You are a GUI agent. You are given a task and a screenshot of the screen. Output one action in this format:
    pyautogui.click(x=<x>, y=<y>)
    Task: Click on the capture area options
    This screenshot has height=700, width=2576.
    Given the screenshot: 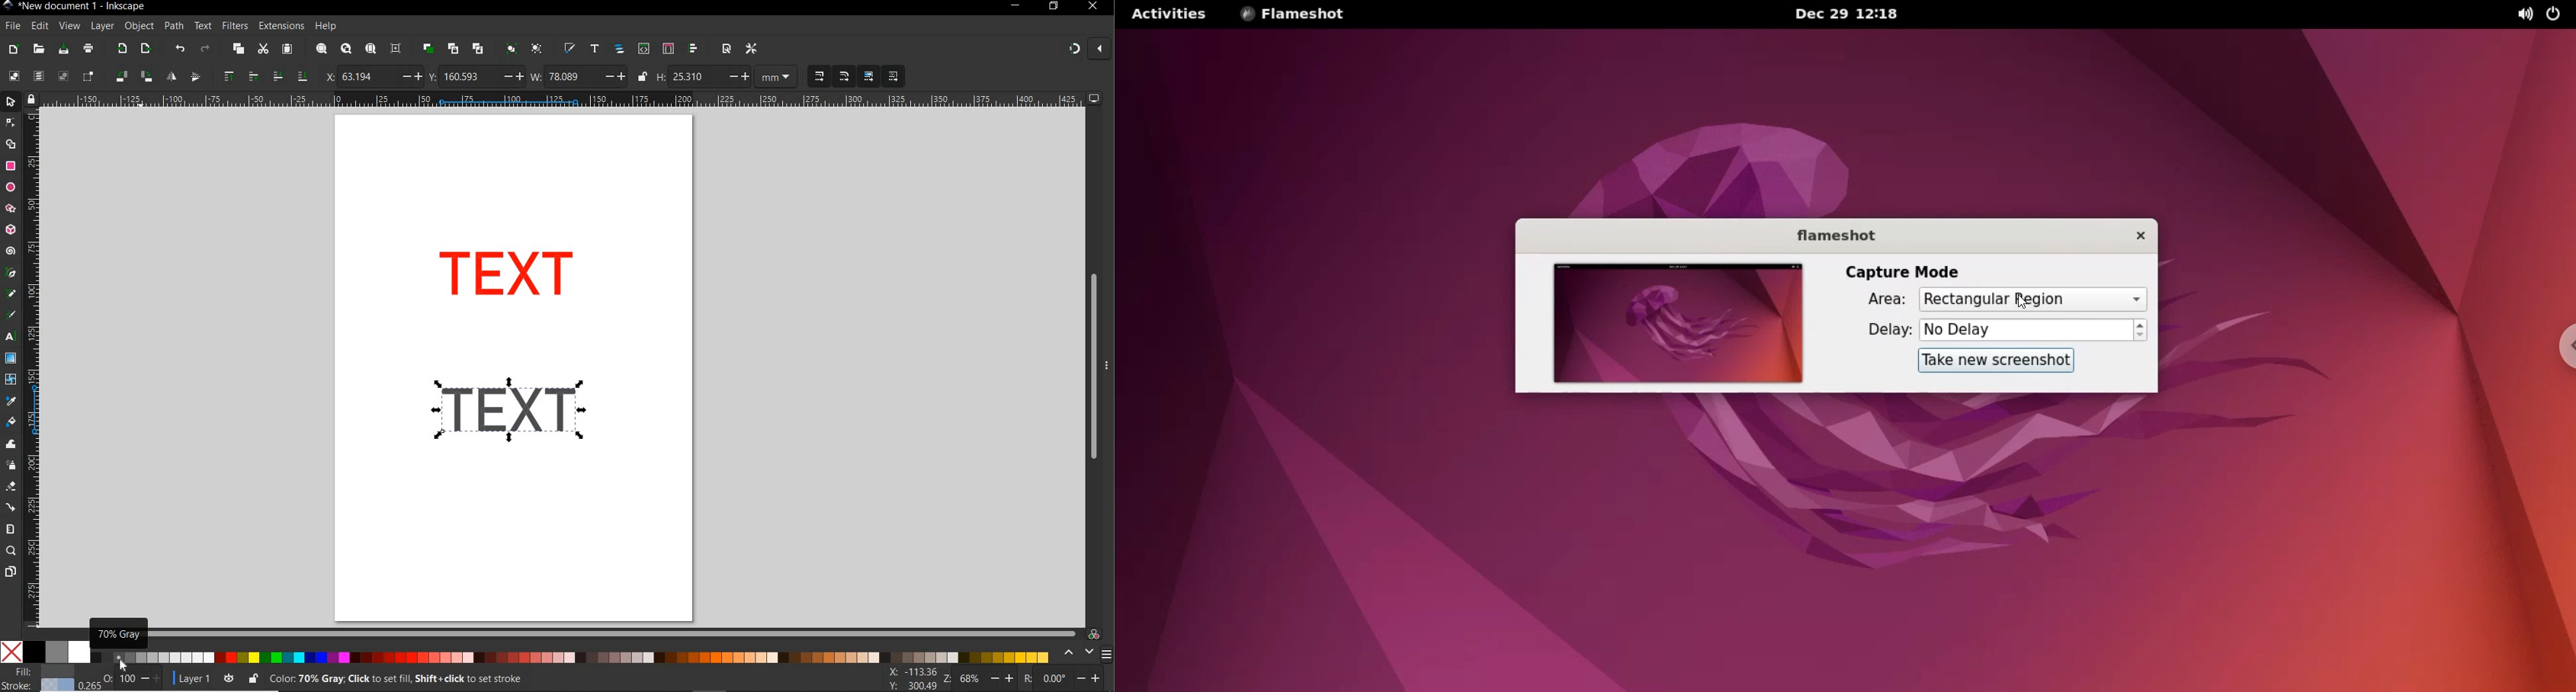 What is the action you would take?
    pyautogui.click(x=2032, y=300)
    